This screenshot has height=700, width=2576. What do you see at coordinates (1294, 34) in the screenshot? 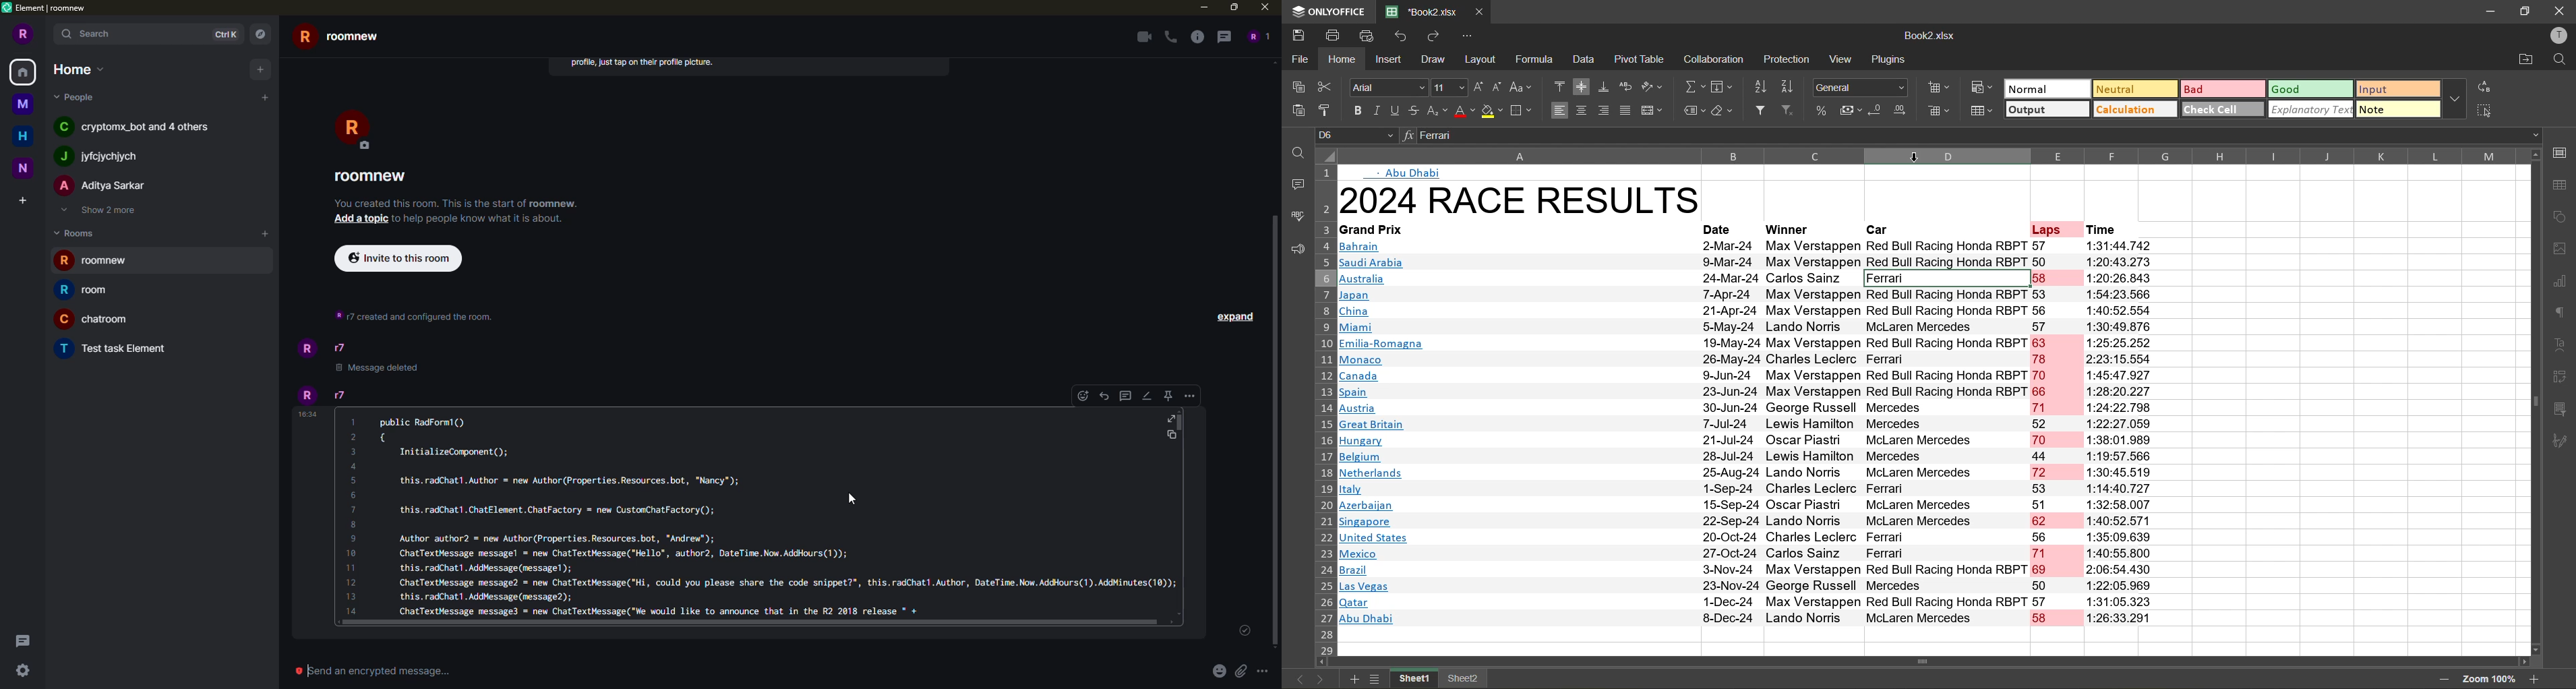
I see `save` at bounding box center [1294, 34].